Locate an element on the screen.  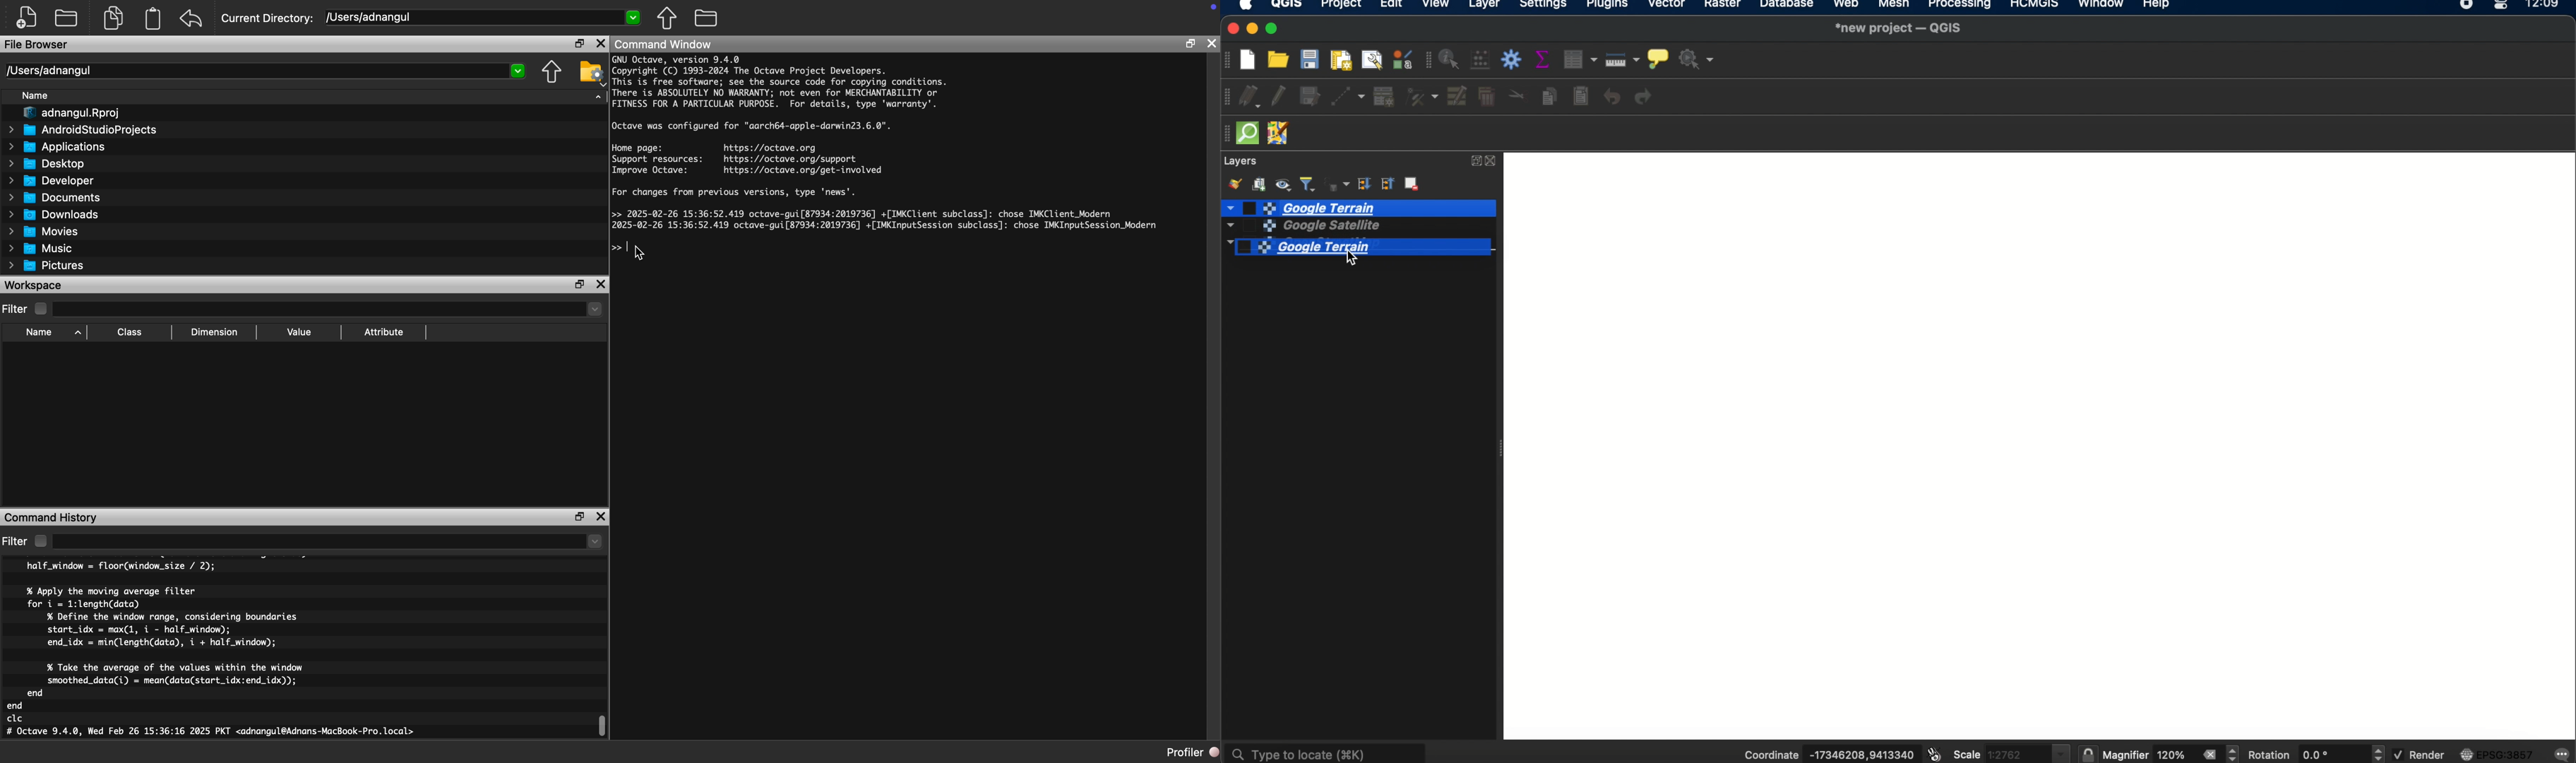
Cursor is located at coordinates (641, 252).